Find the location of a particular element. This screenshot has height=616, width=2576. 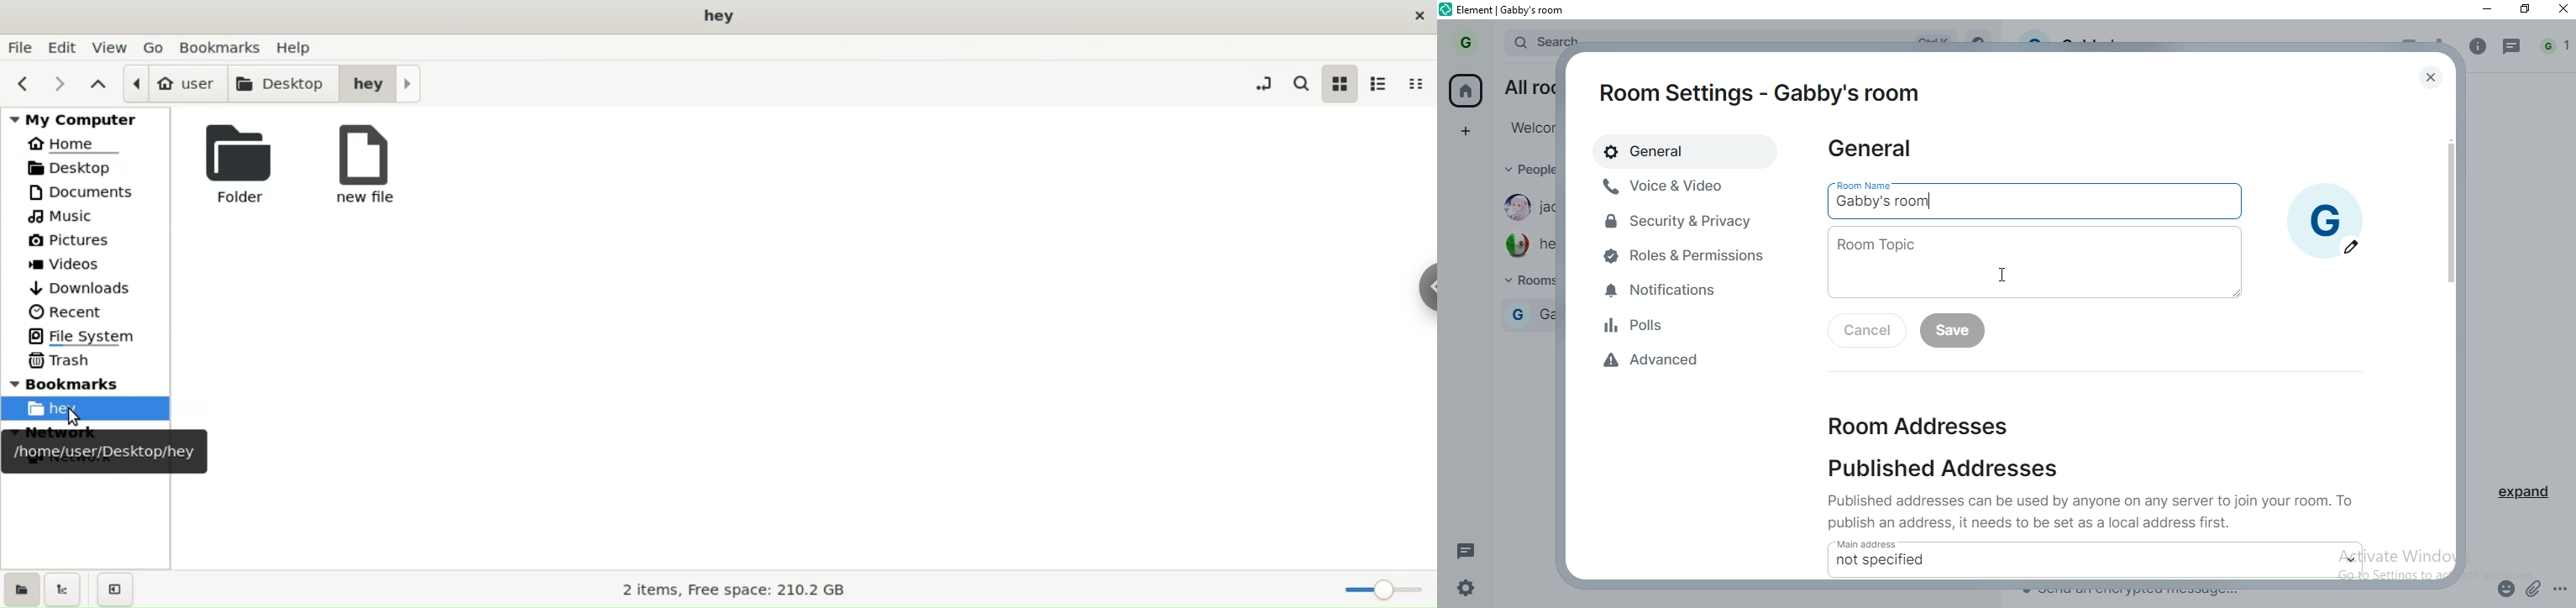

new file is located at coordinates (364, 170).